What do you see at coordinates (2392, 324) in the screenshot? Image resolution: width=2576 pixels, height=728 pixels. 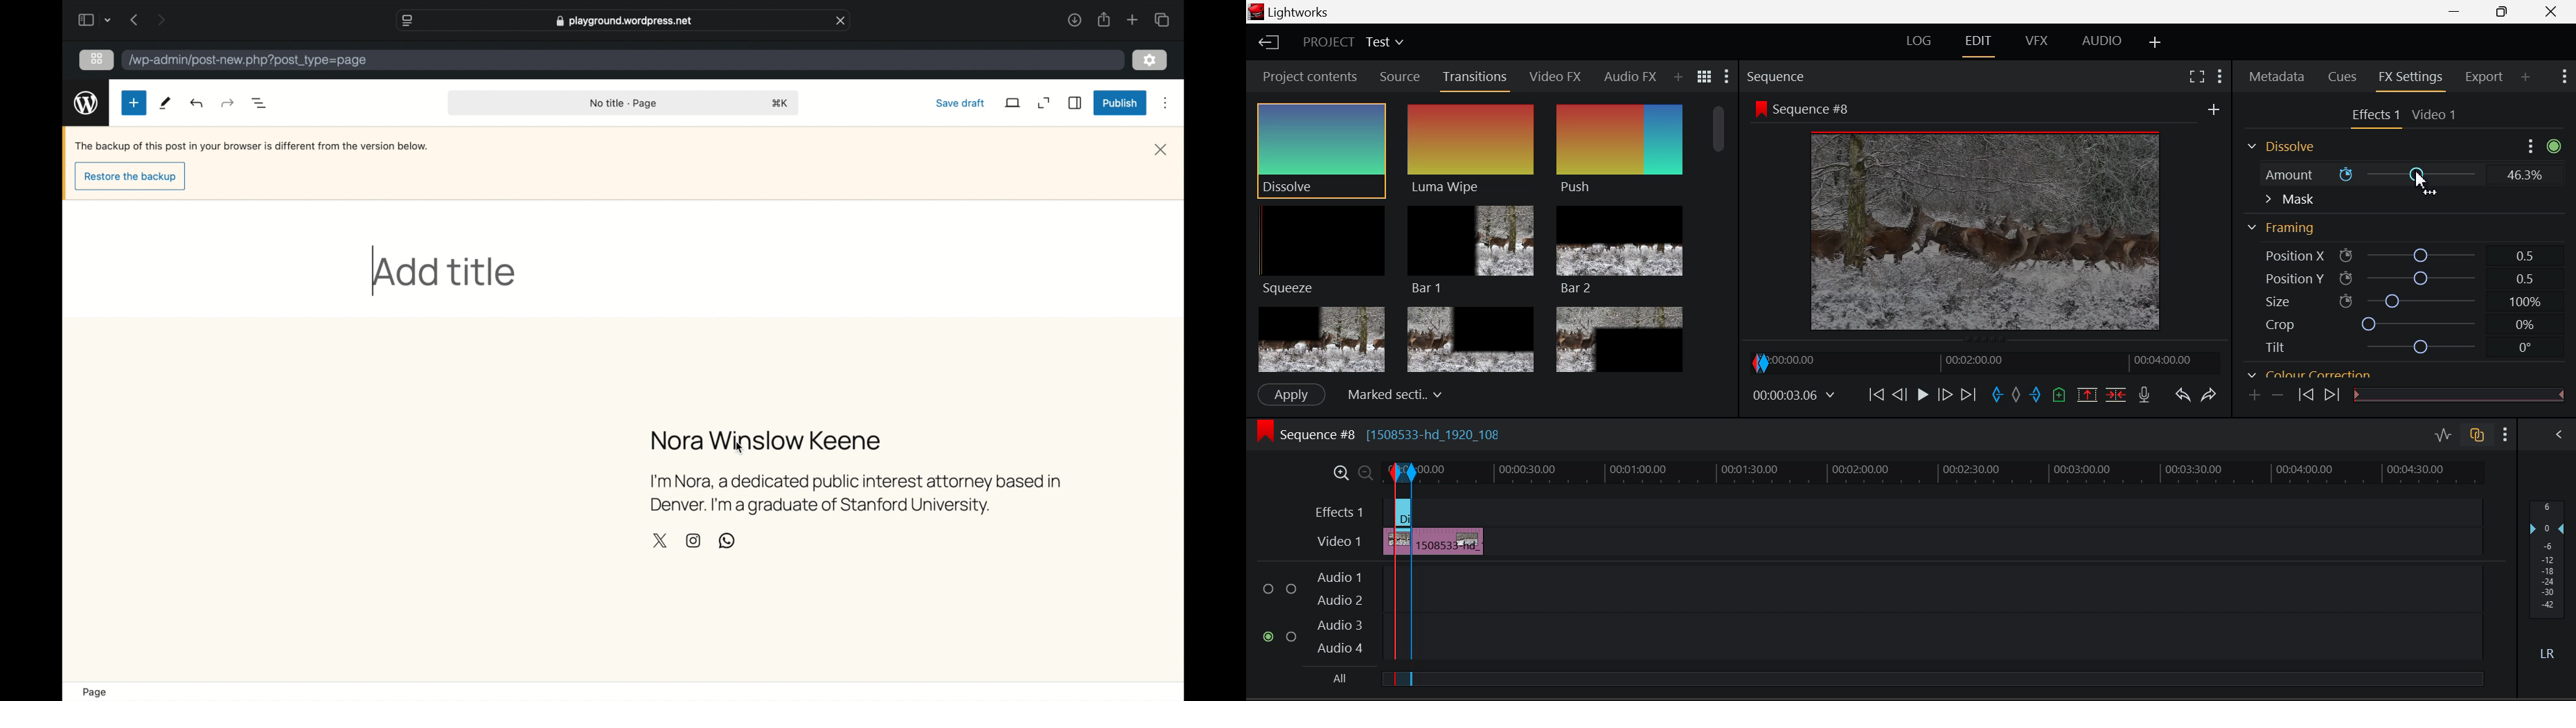 I see `Crop` at bounding box center [2392, 324].